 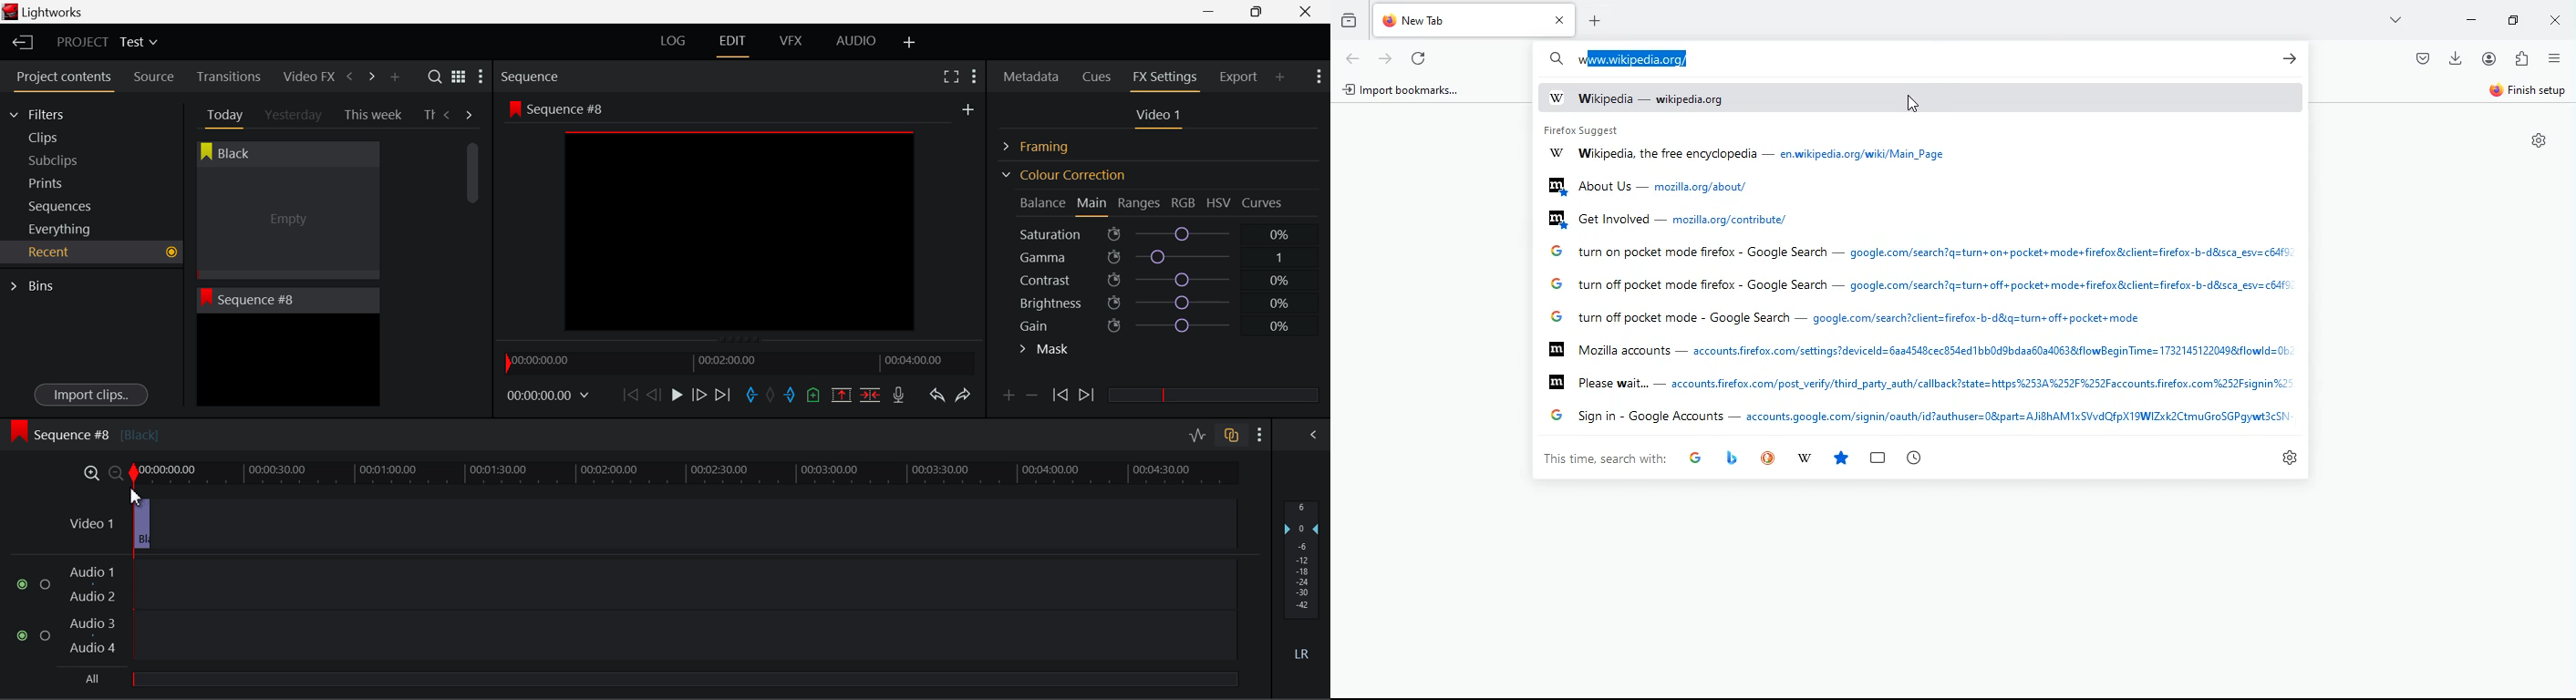 What do you see at coordinates (2554, 58) in the screenshot?
I see `menu` at bounding box center [2554, 58].